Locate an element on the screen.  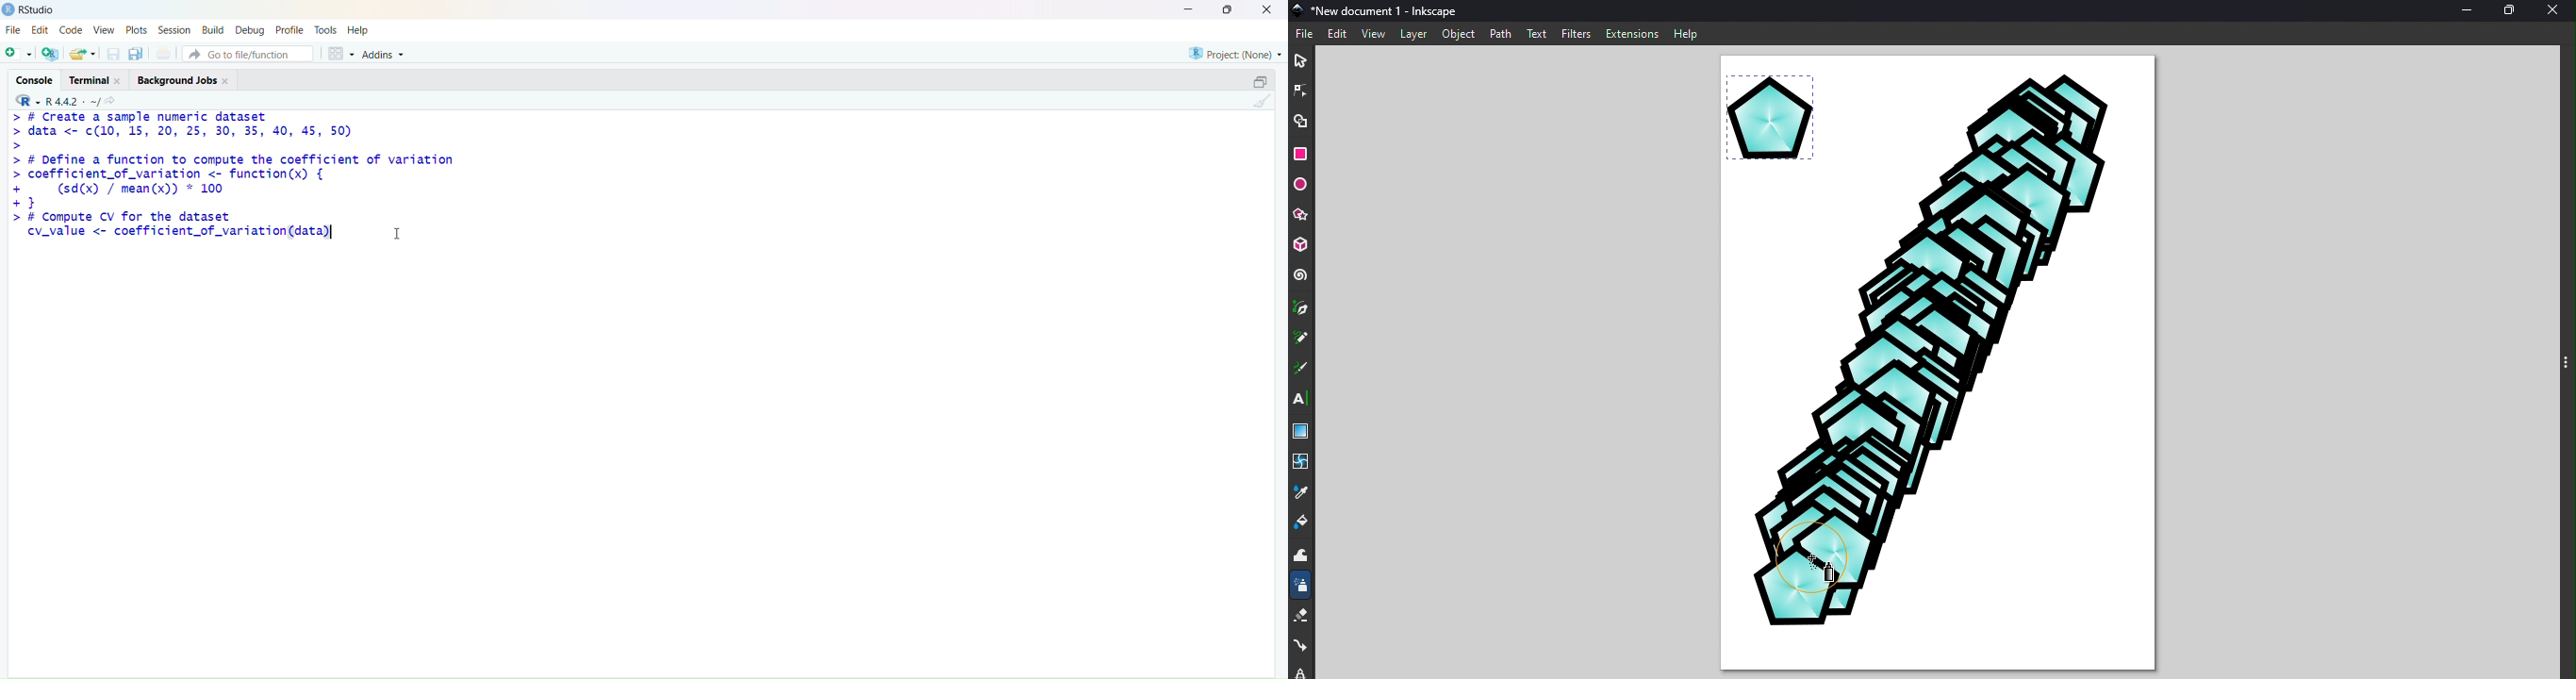
copy is located at coordinates (136, 54).